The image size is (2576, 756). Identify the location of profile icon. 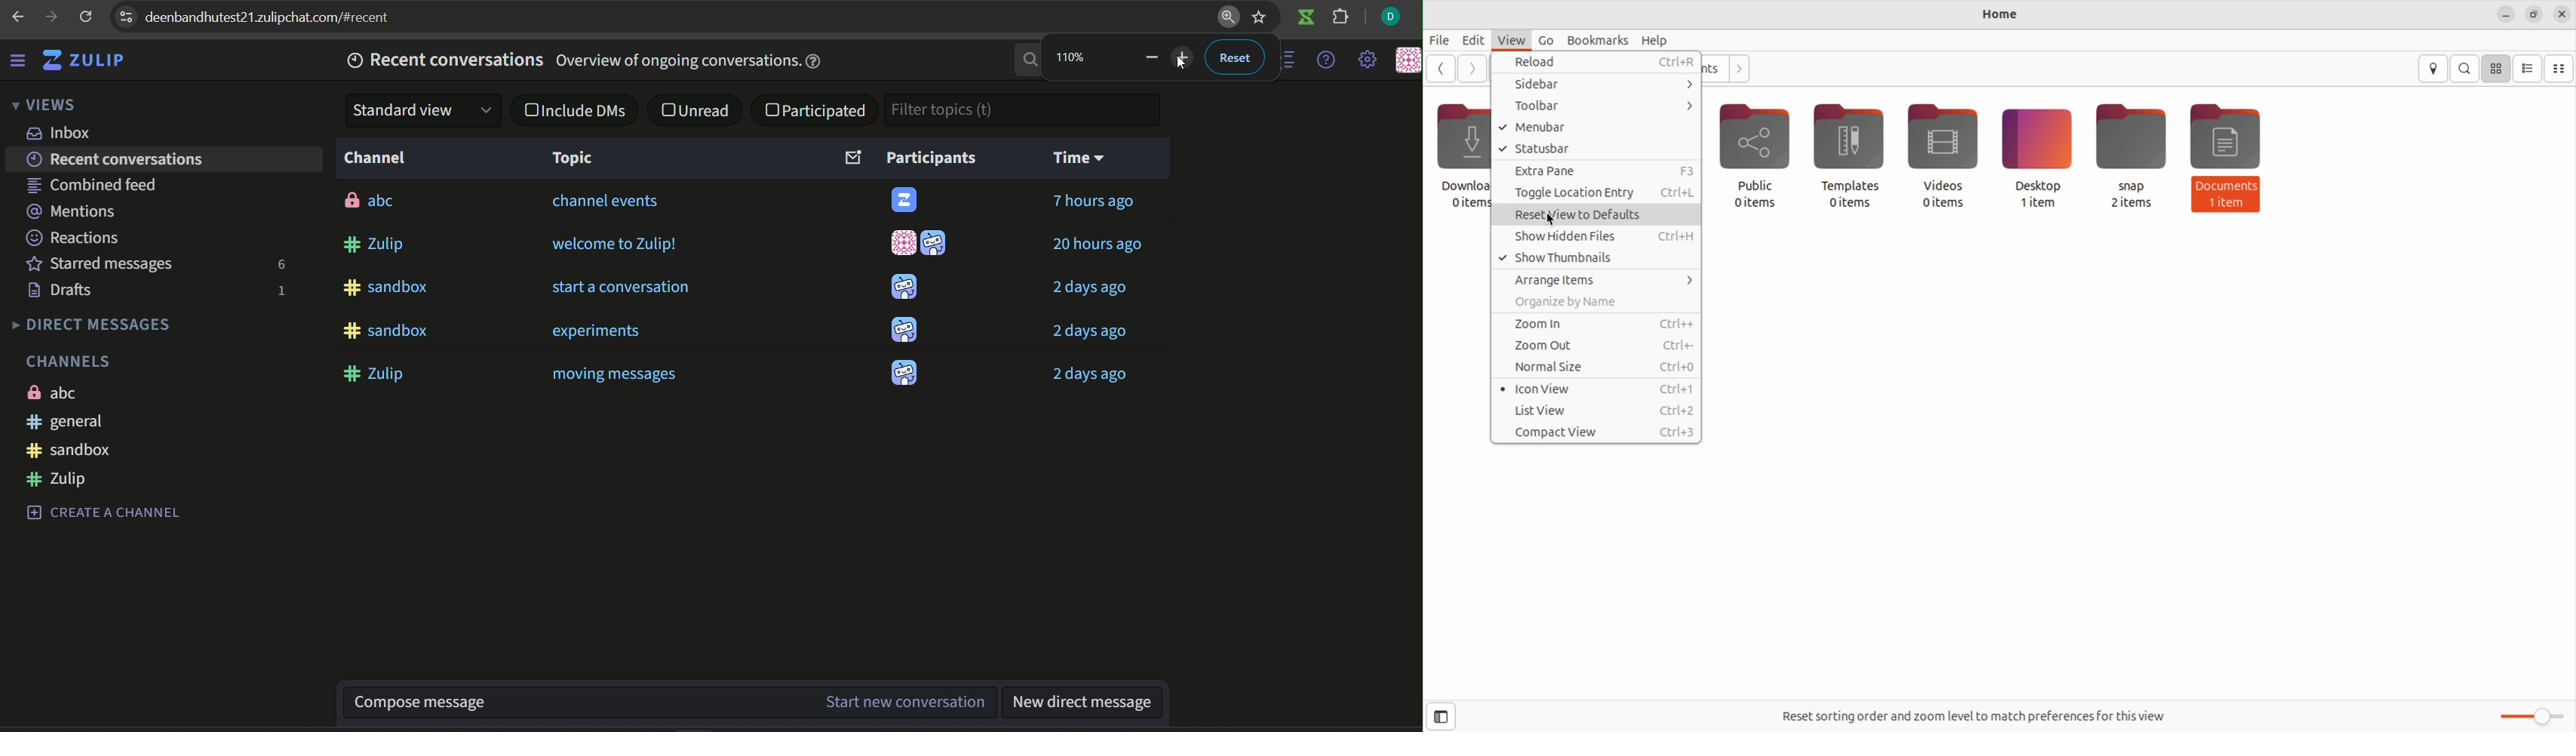
(1391, 17).